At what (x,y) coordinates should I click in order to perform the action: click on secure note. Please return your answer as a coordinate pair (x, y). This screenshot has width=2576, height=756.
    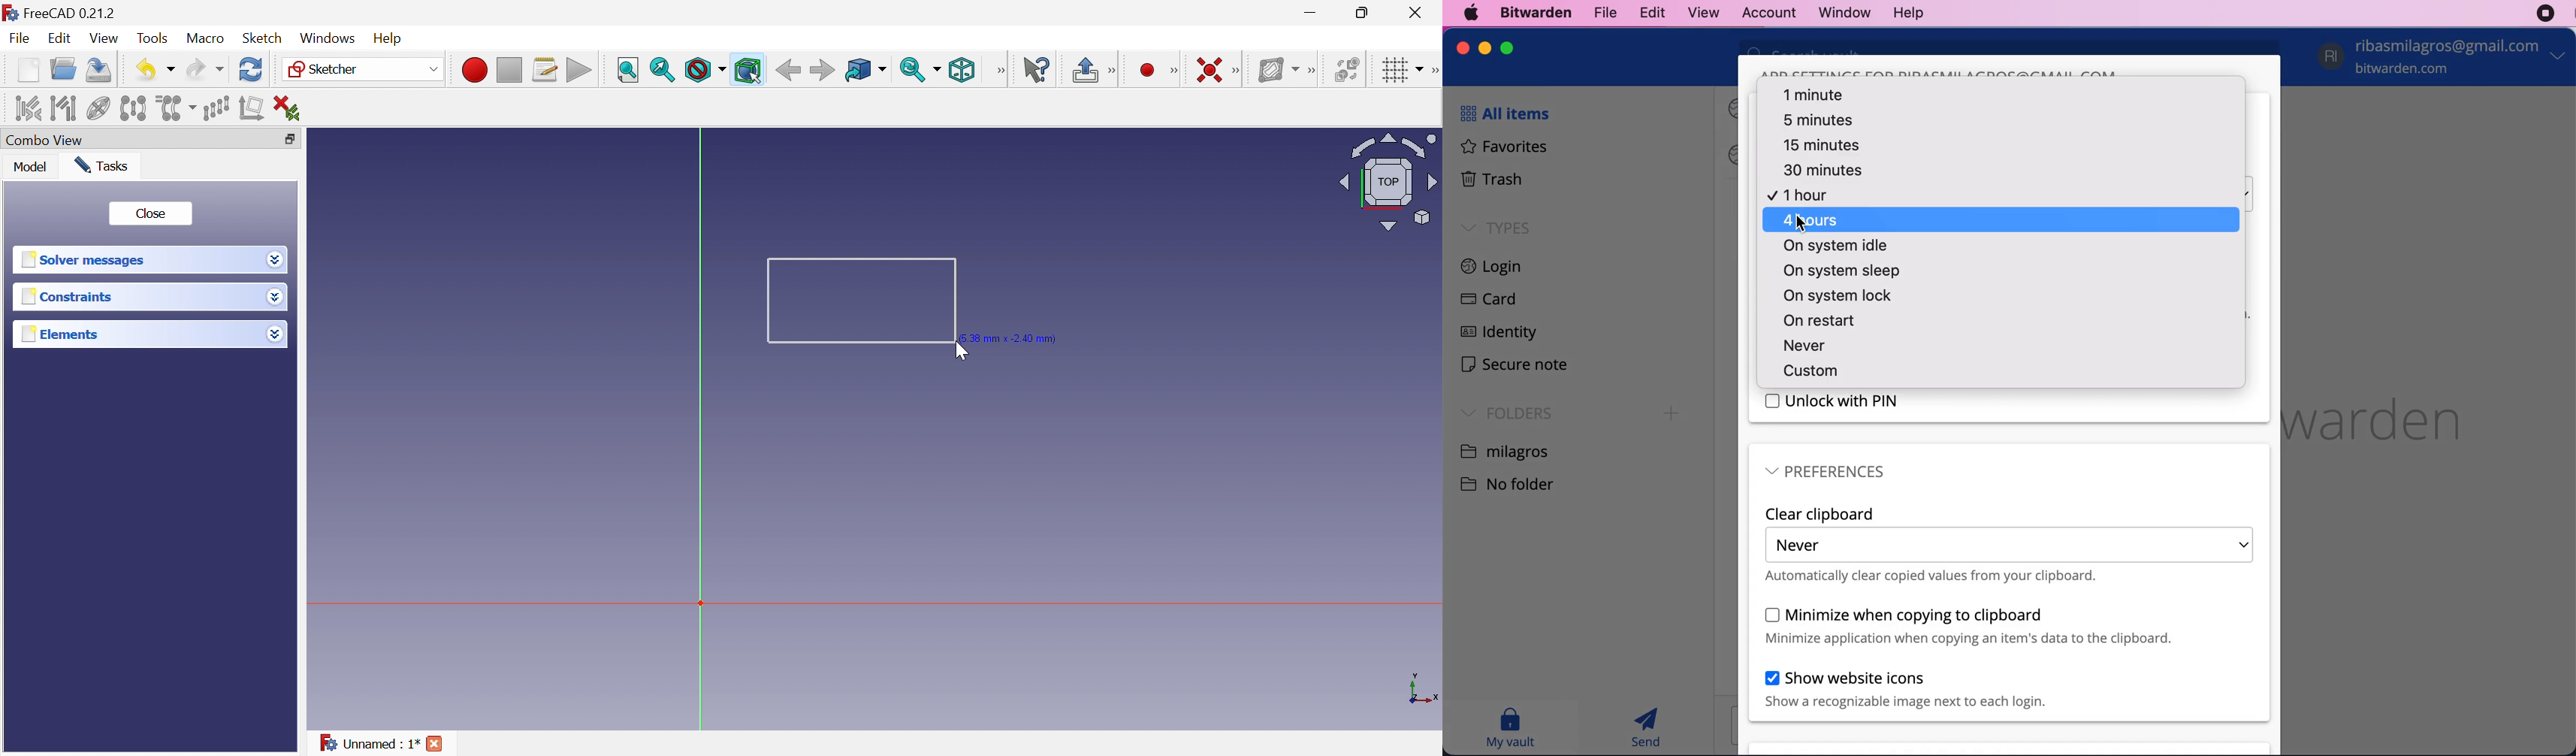
    Looking at the image, I should click on (1514, 366).